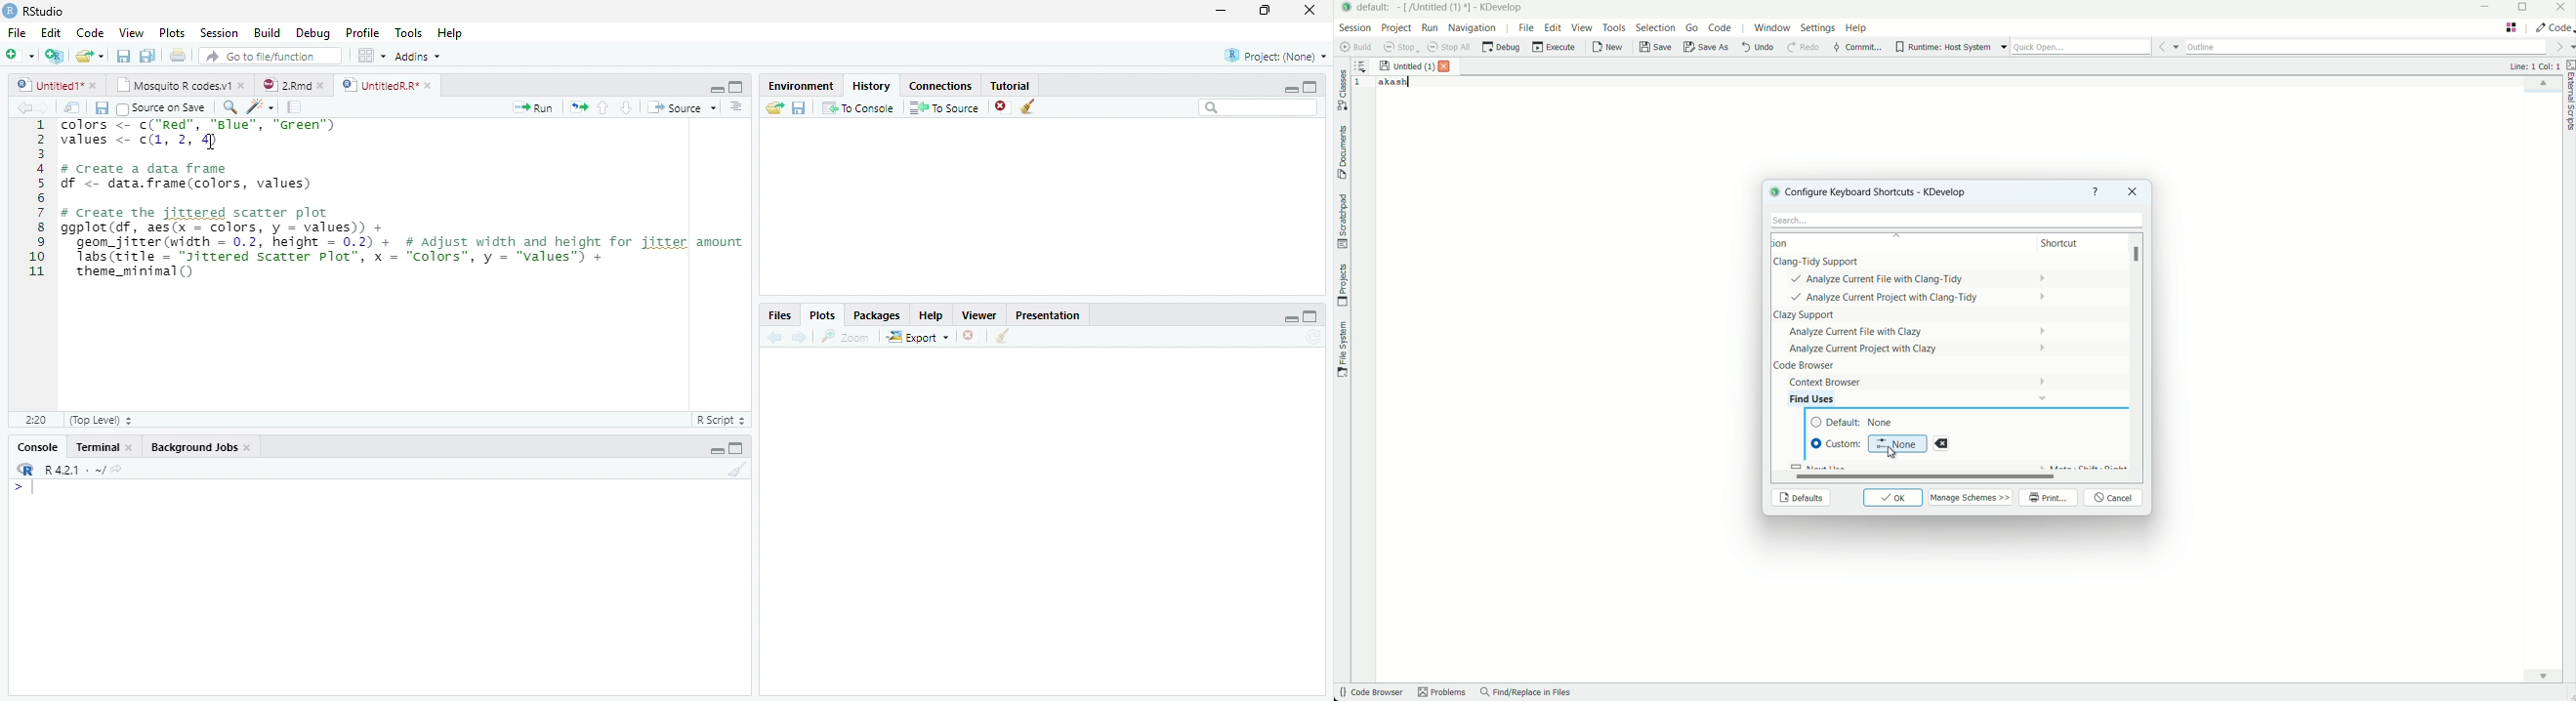  What do you see at coordinates (1265, 11) in the screenshot?
I see `restore` at bounding box center [1265, 11].